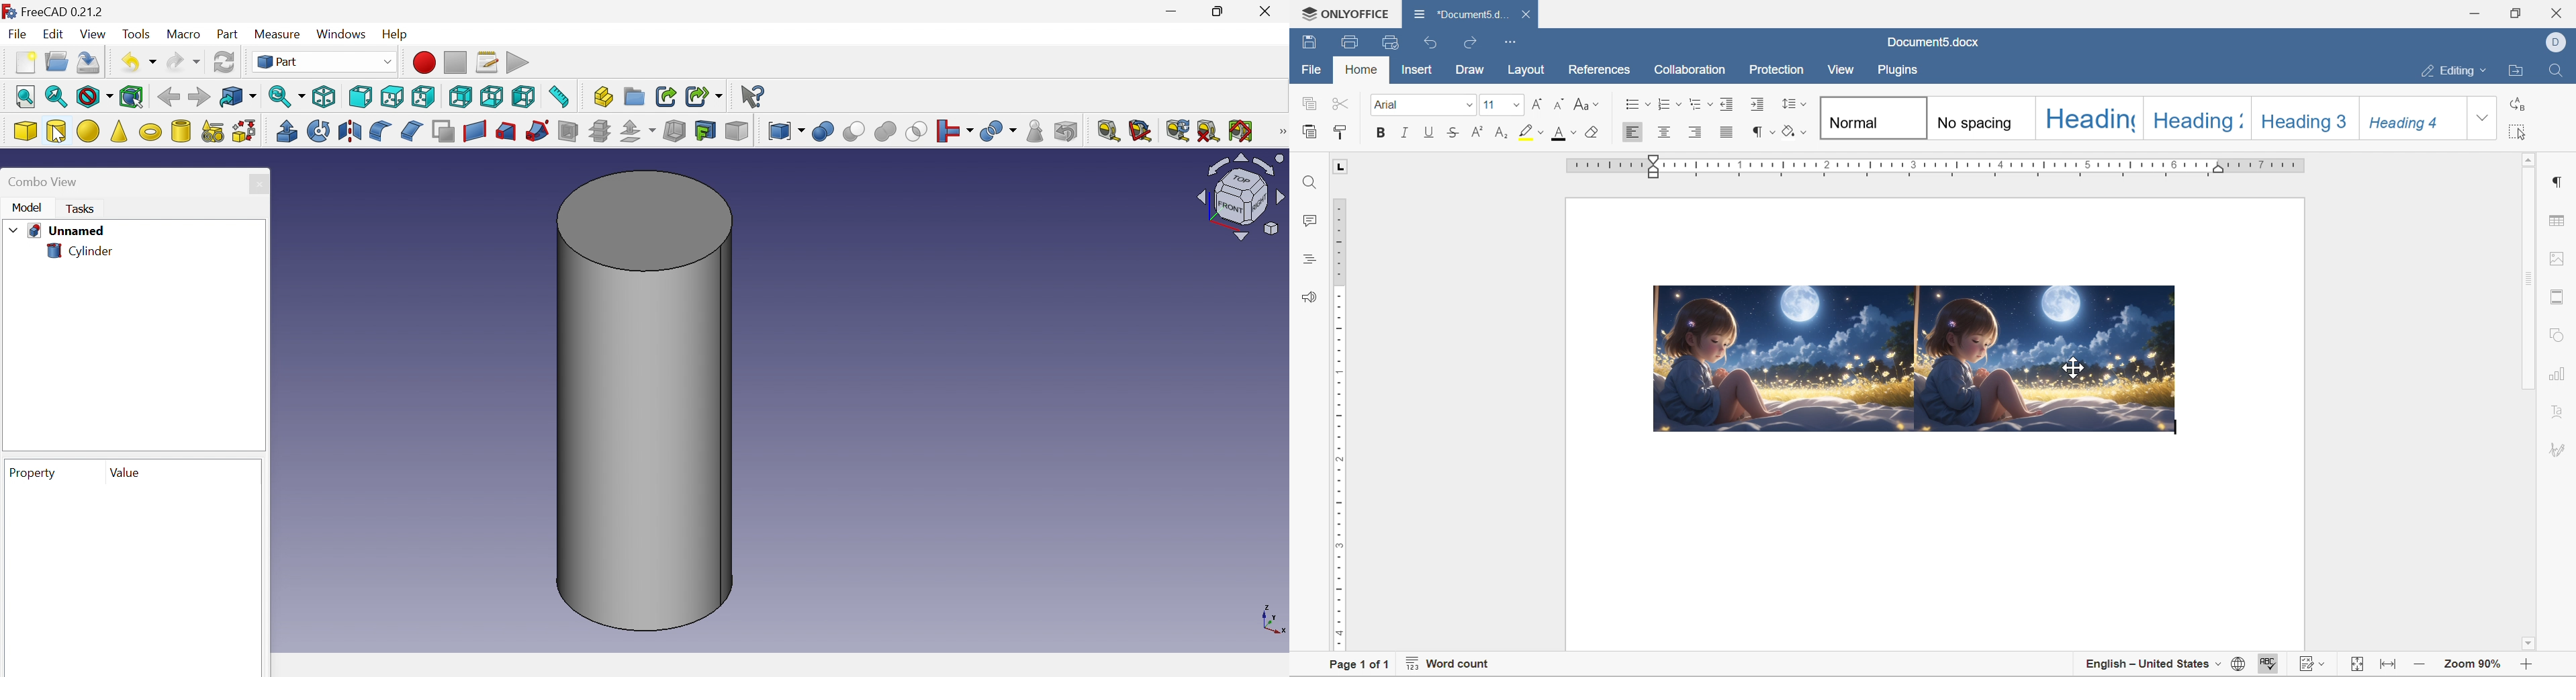  I want to click on Left, so click(523, 97).